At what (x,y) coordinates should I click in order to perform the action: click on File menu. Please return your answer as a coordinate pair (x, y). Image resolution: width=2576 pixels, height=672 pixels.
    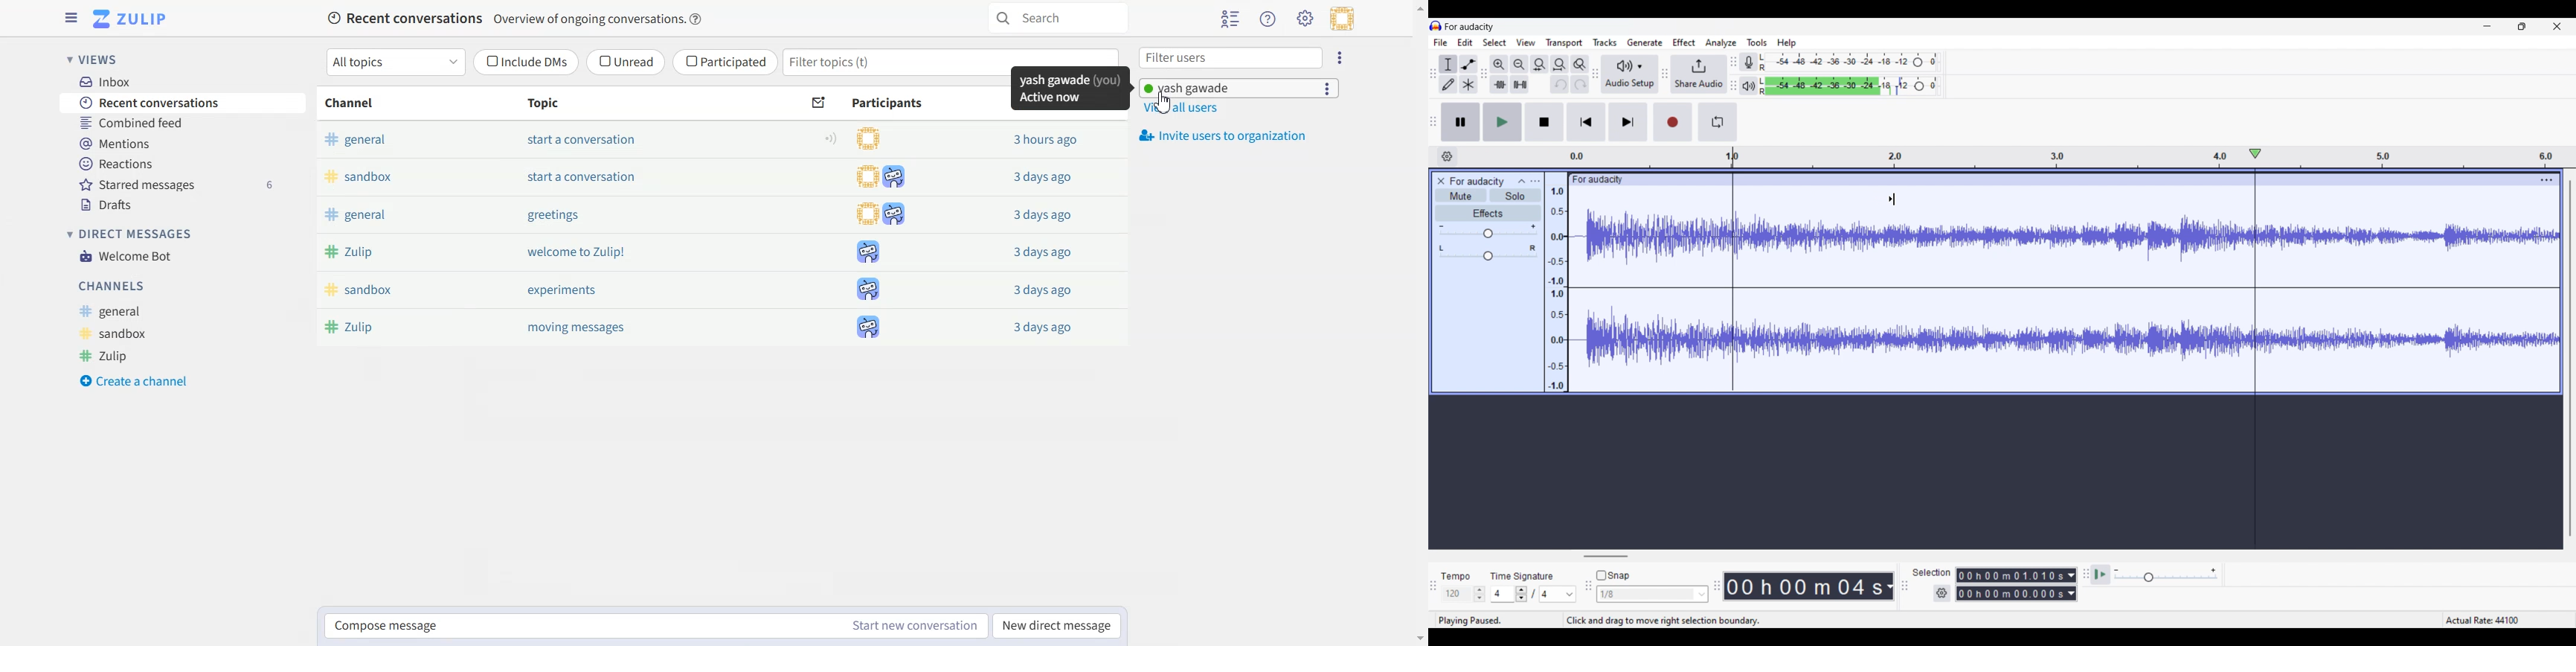
    Looking at the image, I should click on (1441, 42).